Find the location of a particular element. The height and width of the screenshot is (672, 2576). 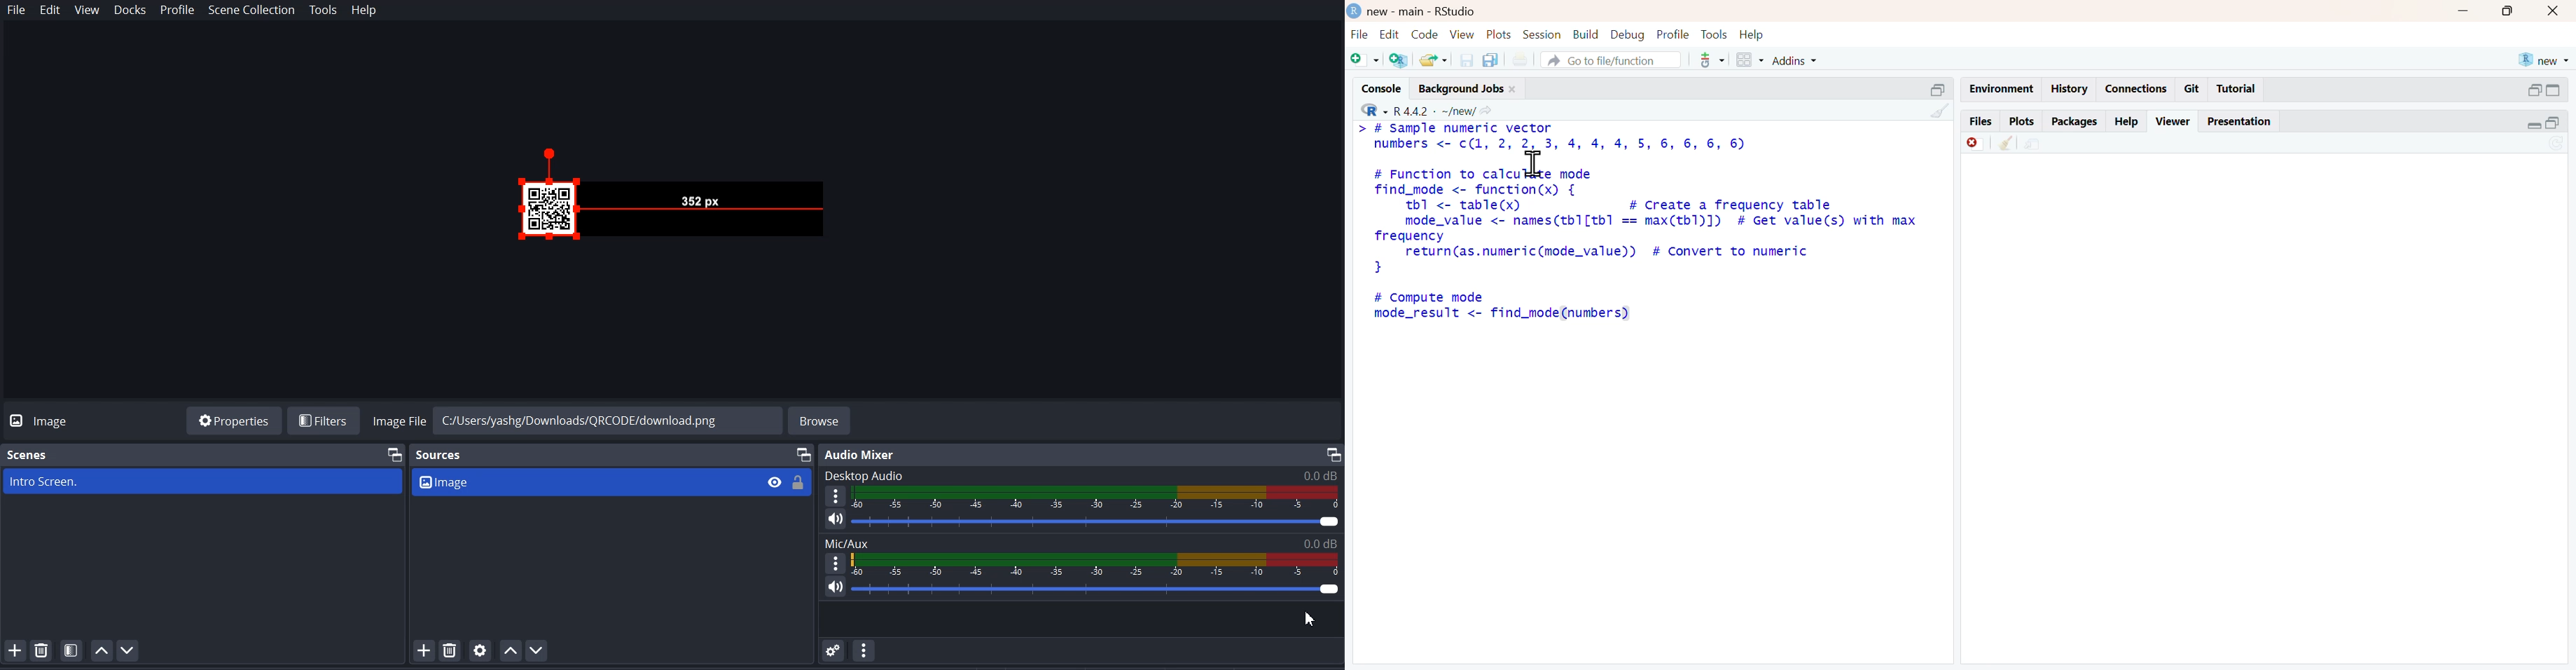

open in separate window is located at coordinates (2552, 122).